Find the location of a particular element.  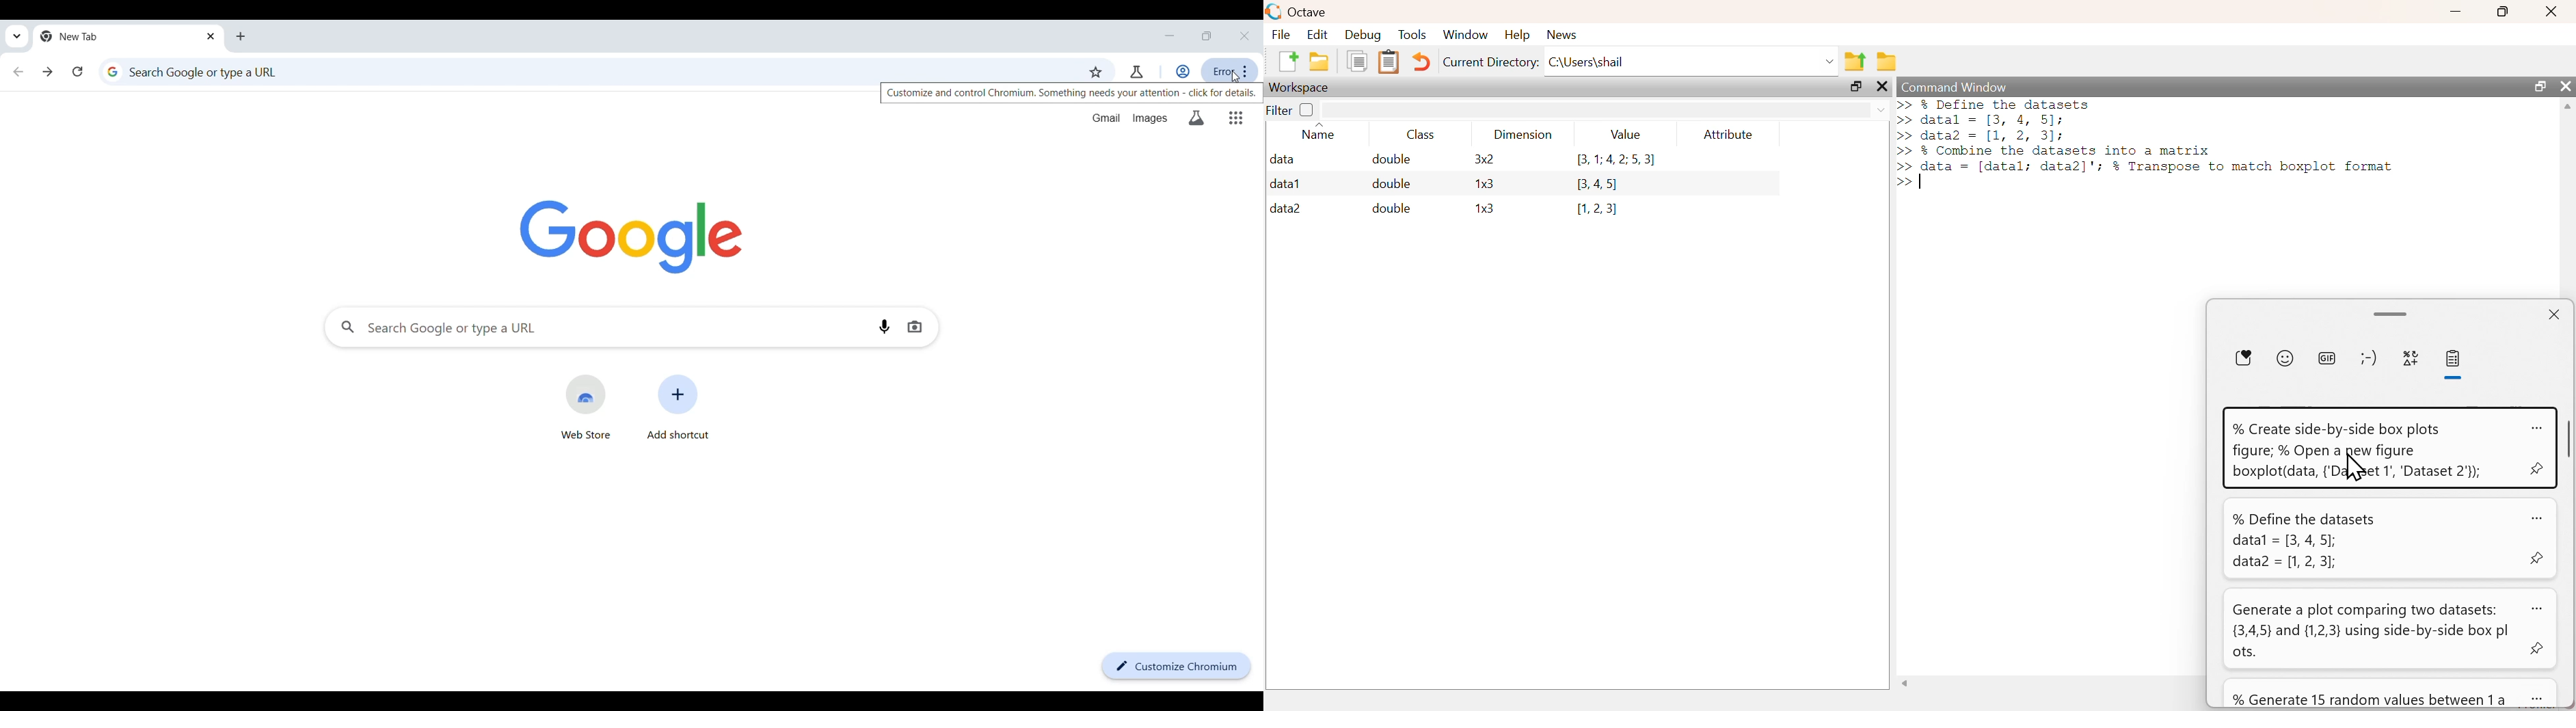

Command Window is located at coordinates (1958, 86).